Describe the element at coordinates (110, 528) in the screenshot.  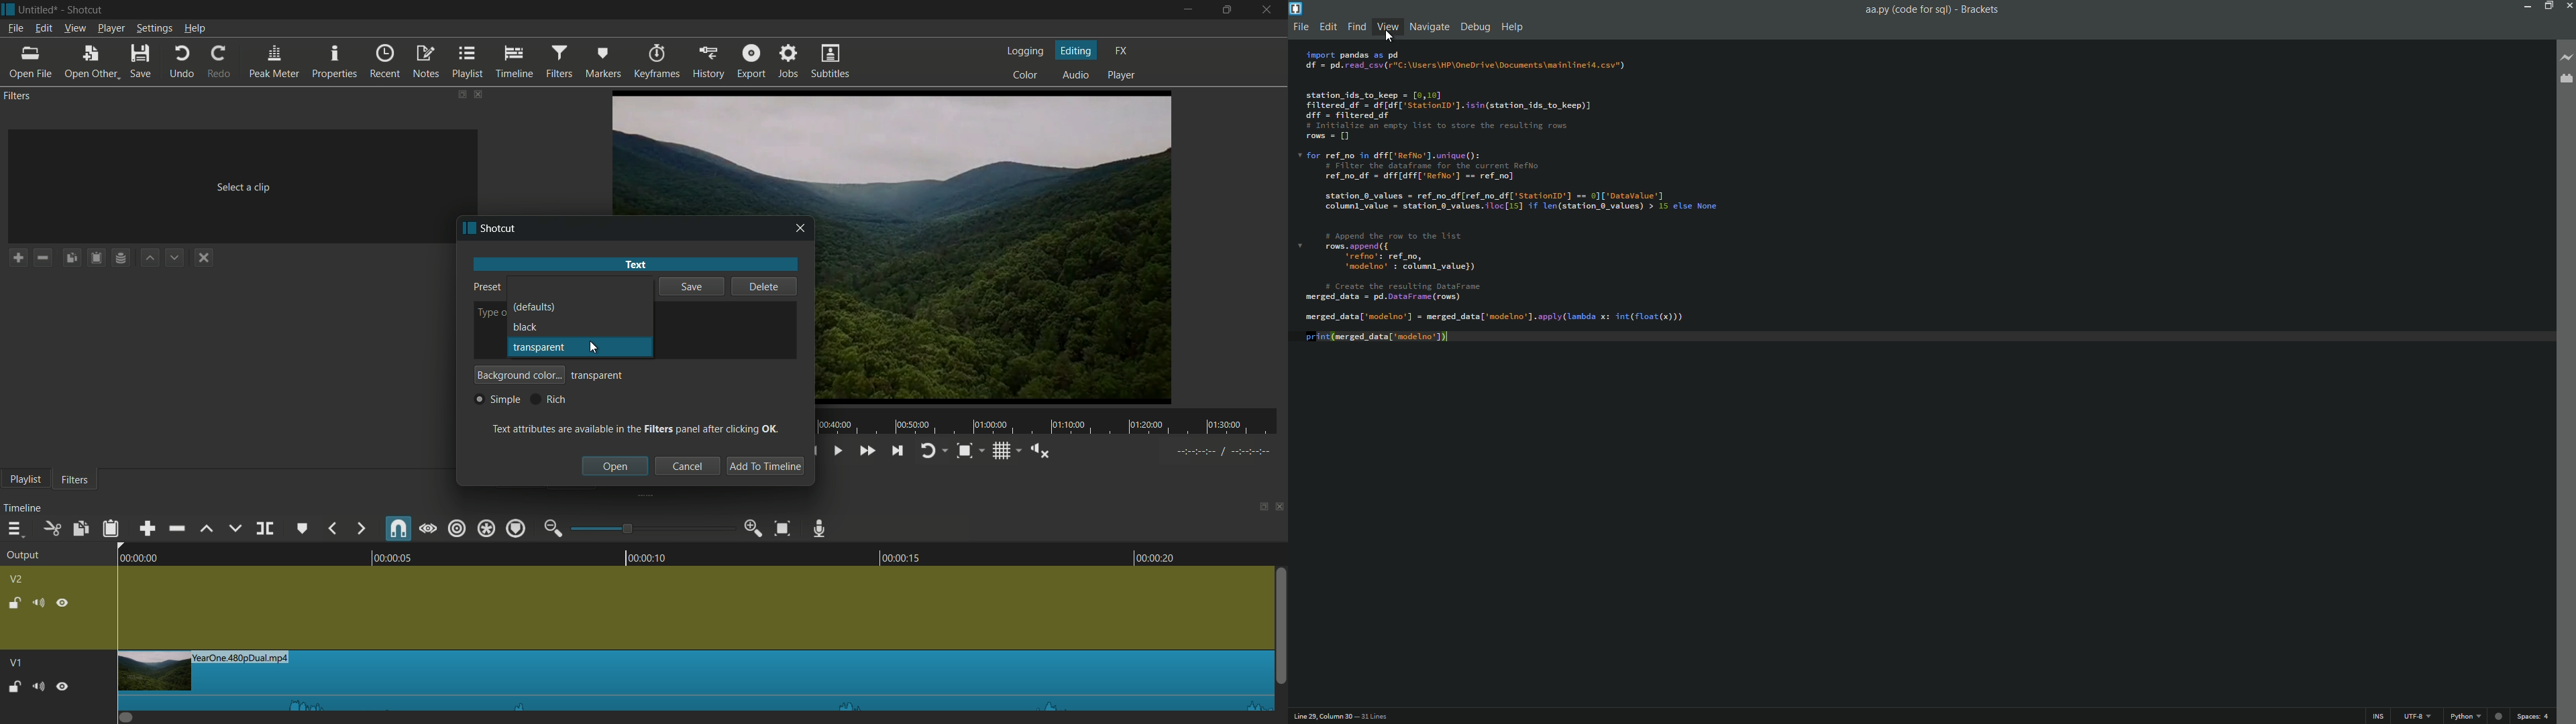
I see `paste` at that location.